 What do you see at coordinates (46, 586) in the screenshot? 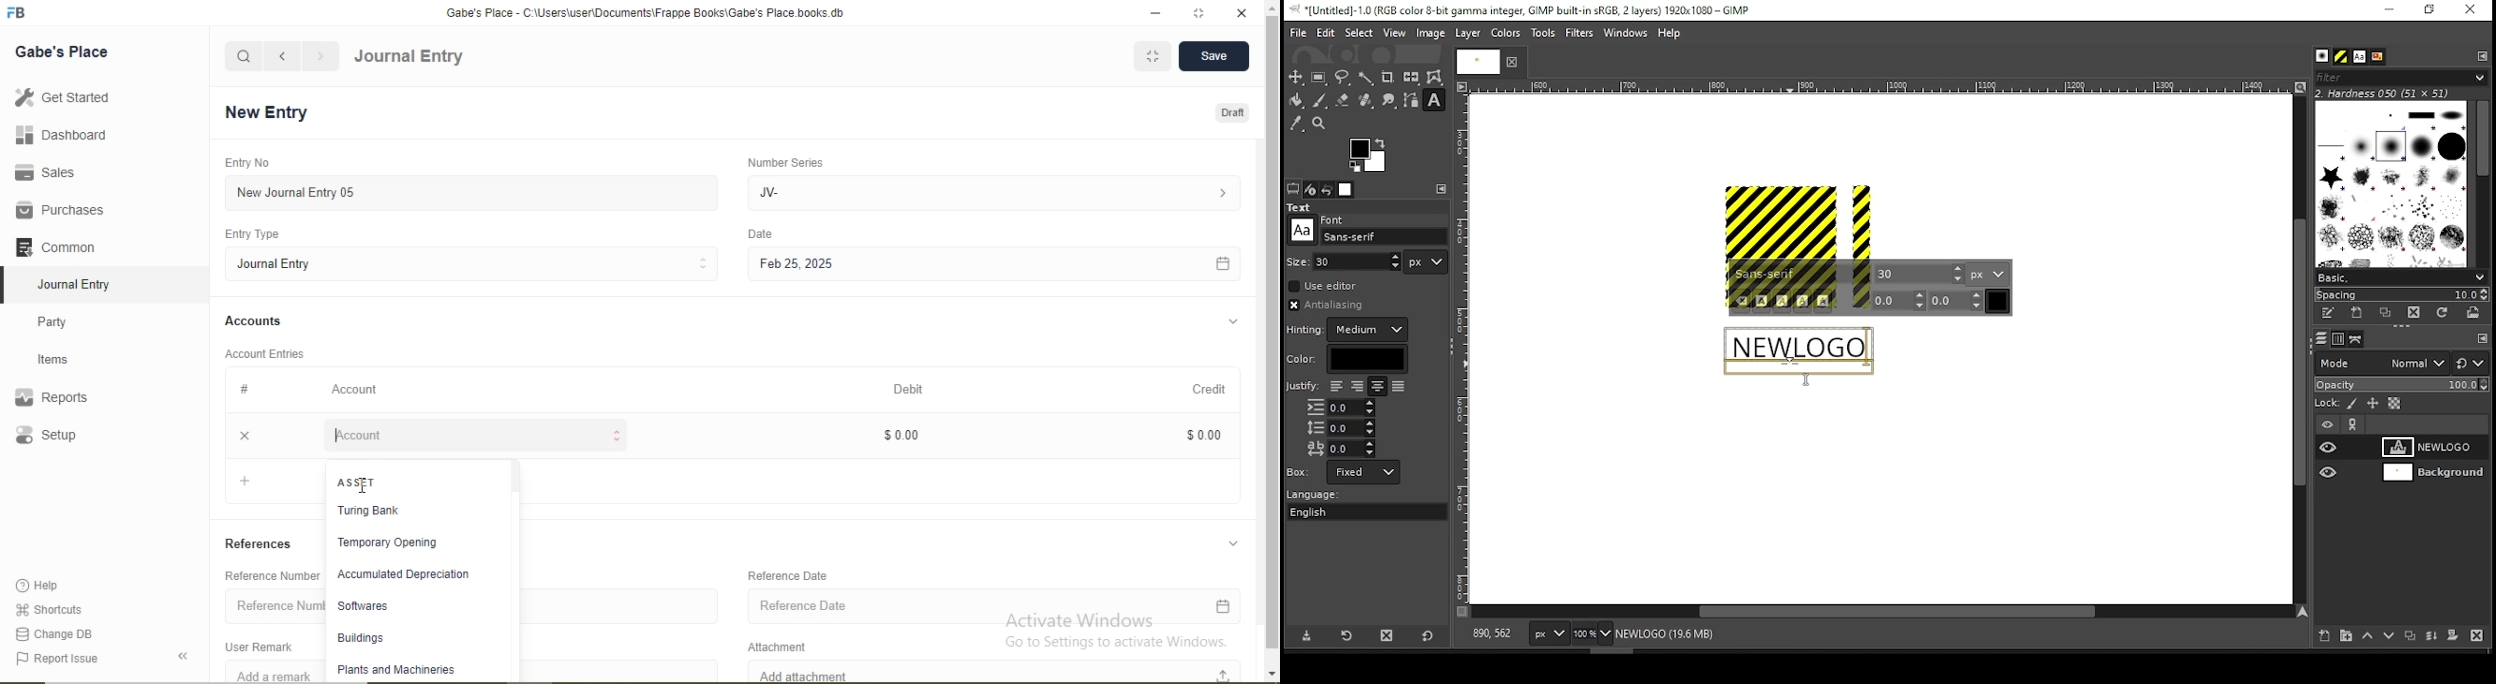
I see `Help` at bounding box center [46, 586].